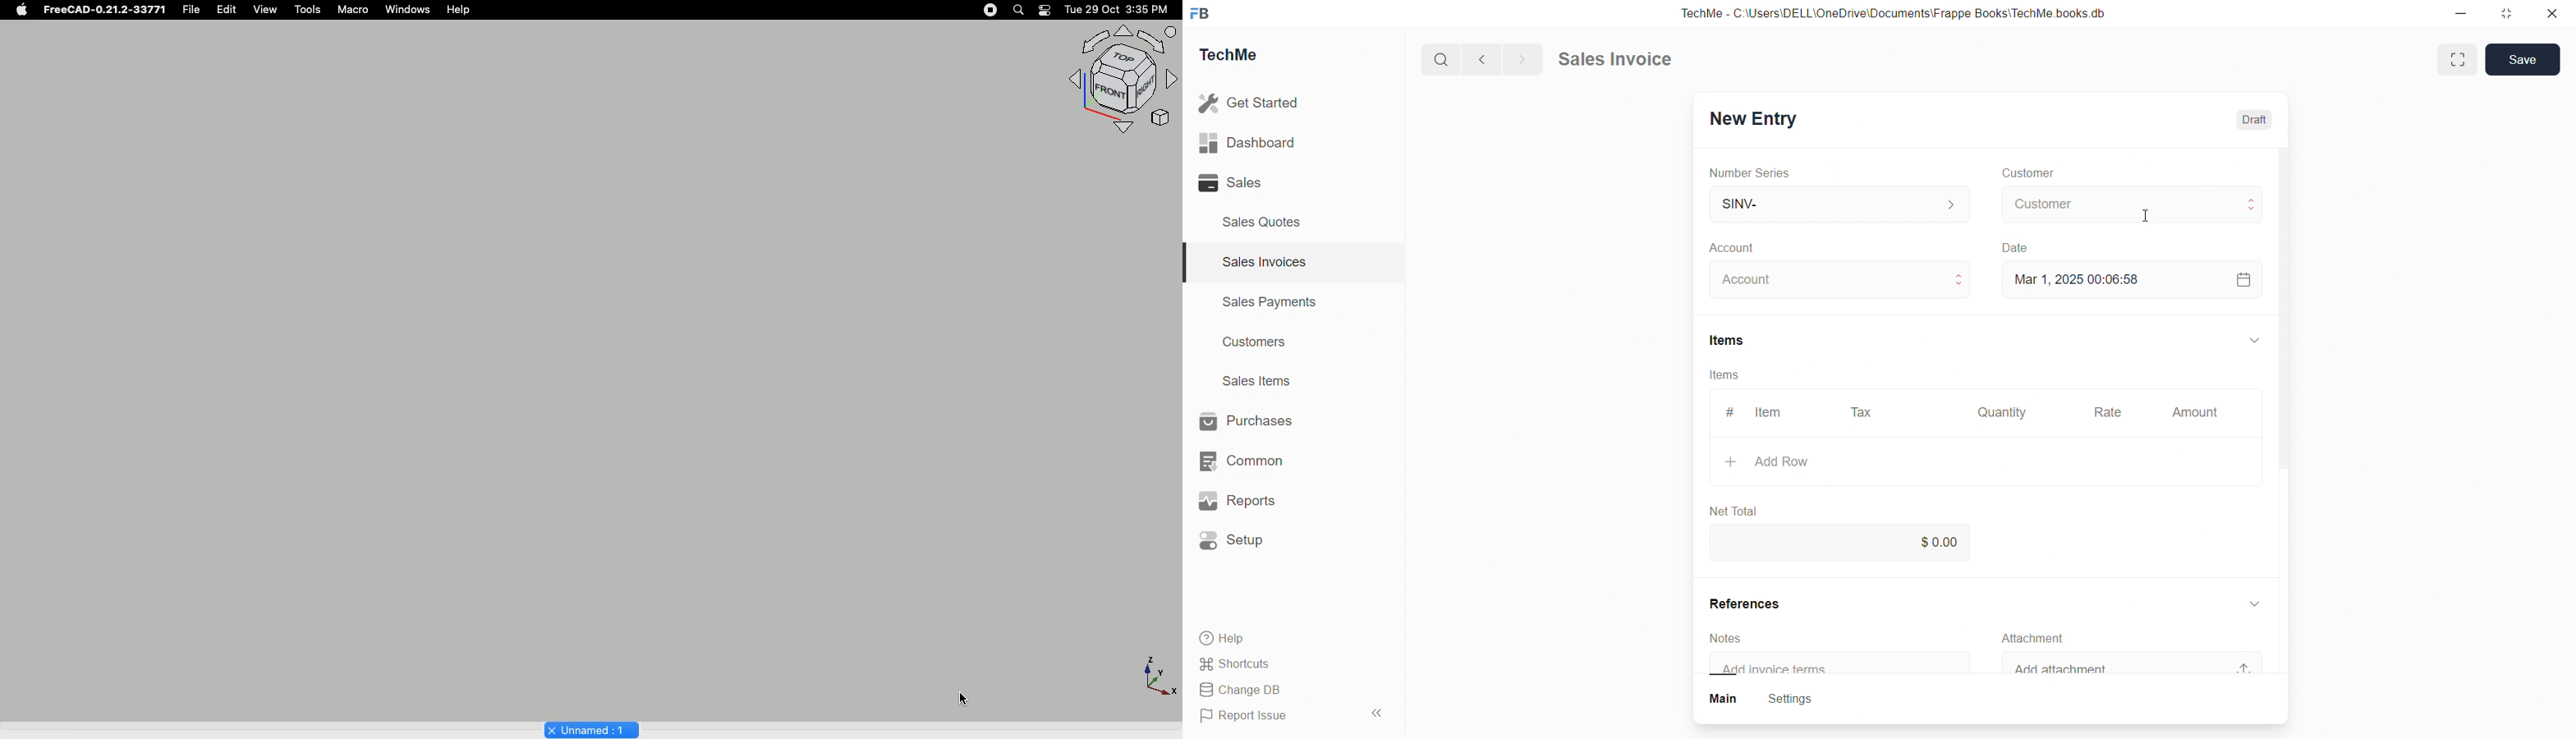 The height and width of the screenshot is (756, 2576). What do you see at coordinates (1864, 413) in the screenshot?
I see `Tax` at bounding box center [1864, 413].